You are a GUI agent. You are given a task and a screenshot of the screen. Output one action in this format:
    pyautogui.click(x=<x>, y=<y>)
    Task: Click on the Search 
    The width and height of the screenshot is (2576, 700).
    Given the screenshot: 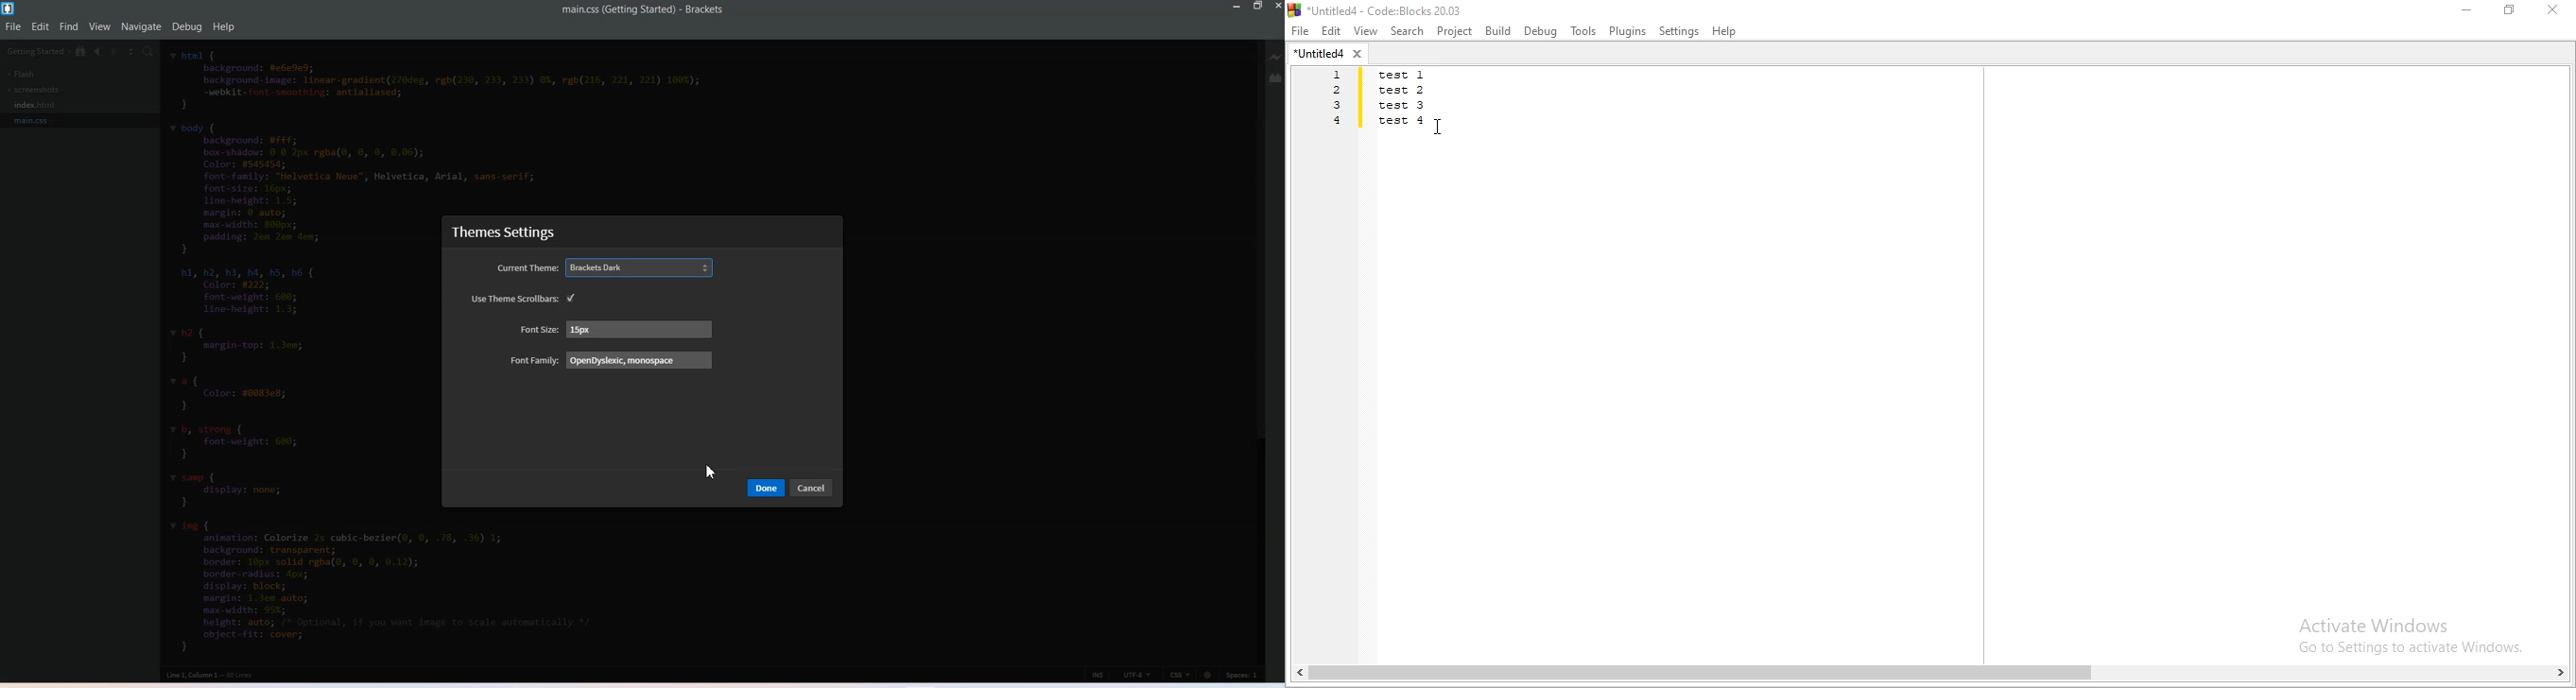 What is the action you would take?
    pyautogui.click(x=1404, y=31)
    